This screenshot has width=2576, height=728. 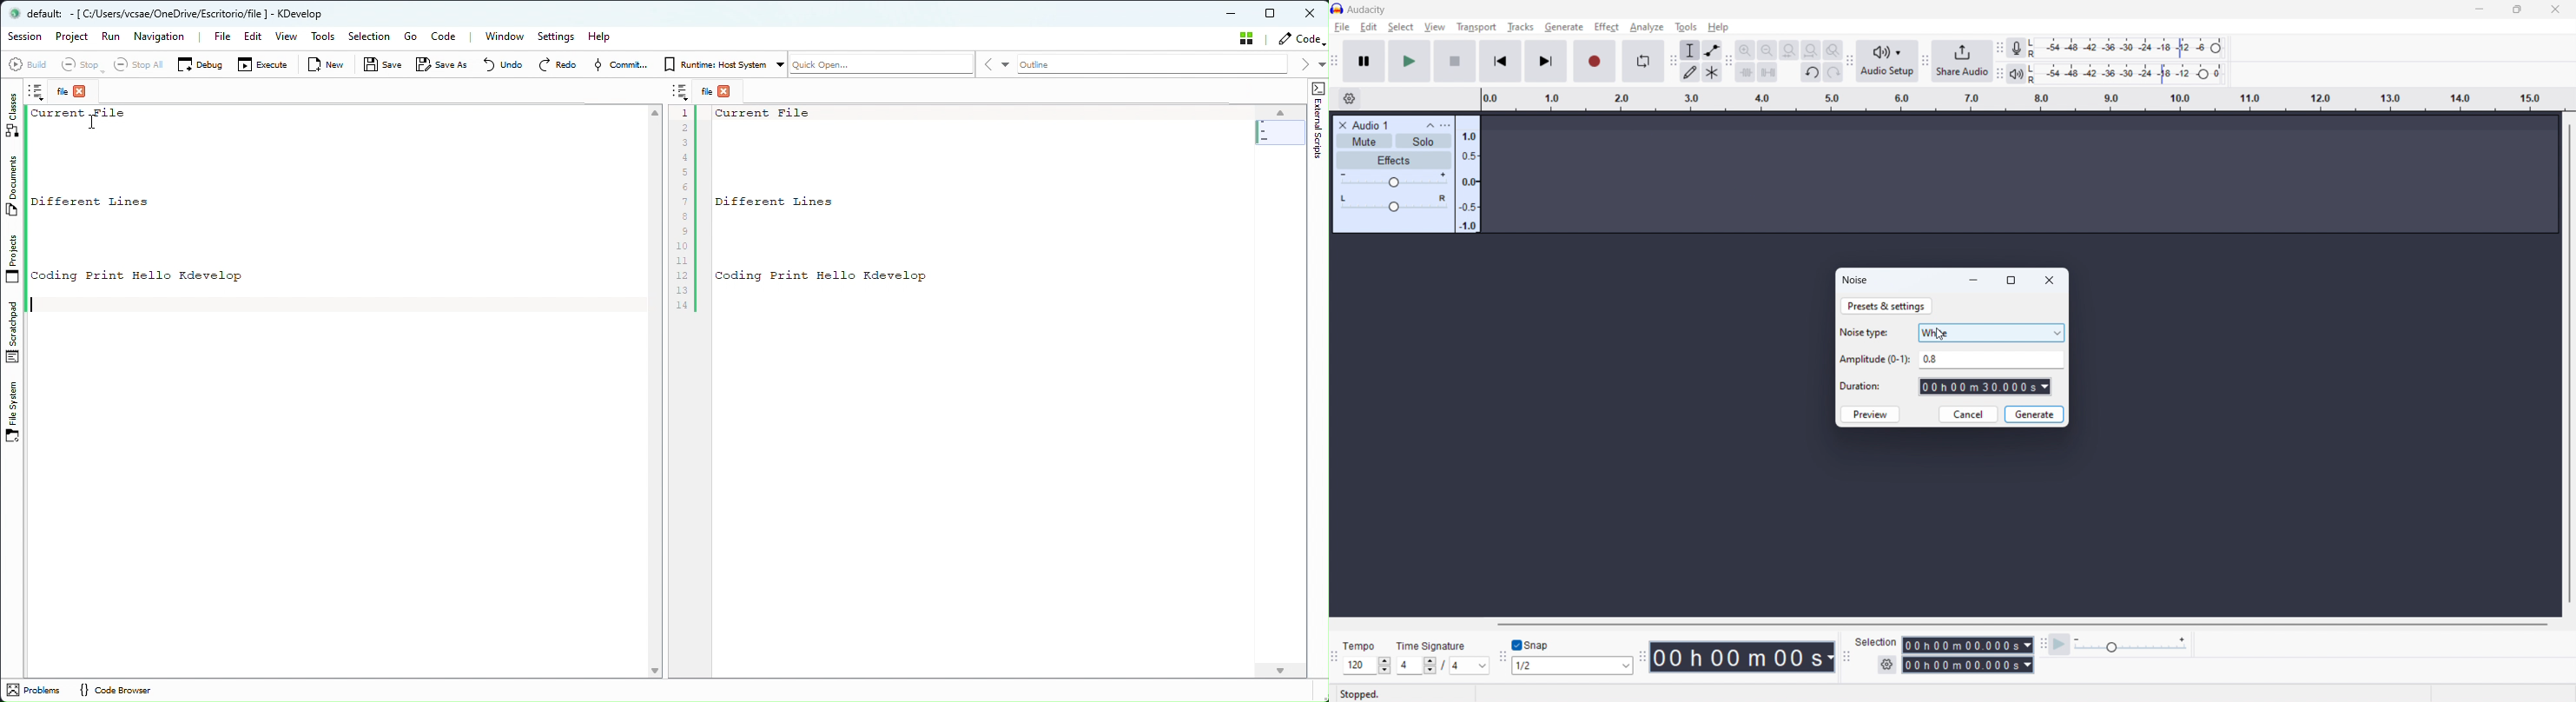 What do you see at coordinates (1888, 62) in the screenshot?
I see `audio setup` at bounding box center [1888, 62].